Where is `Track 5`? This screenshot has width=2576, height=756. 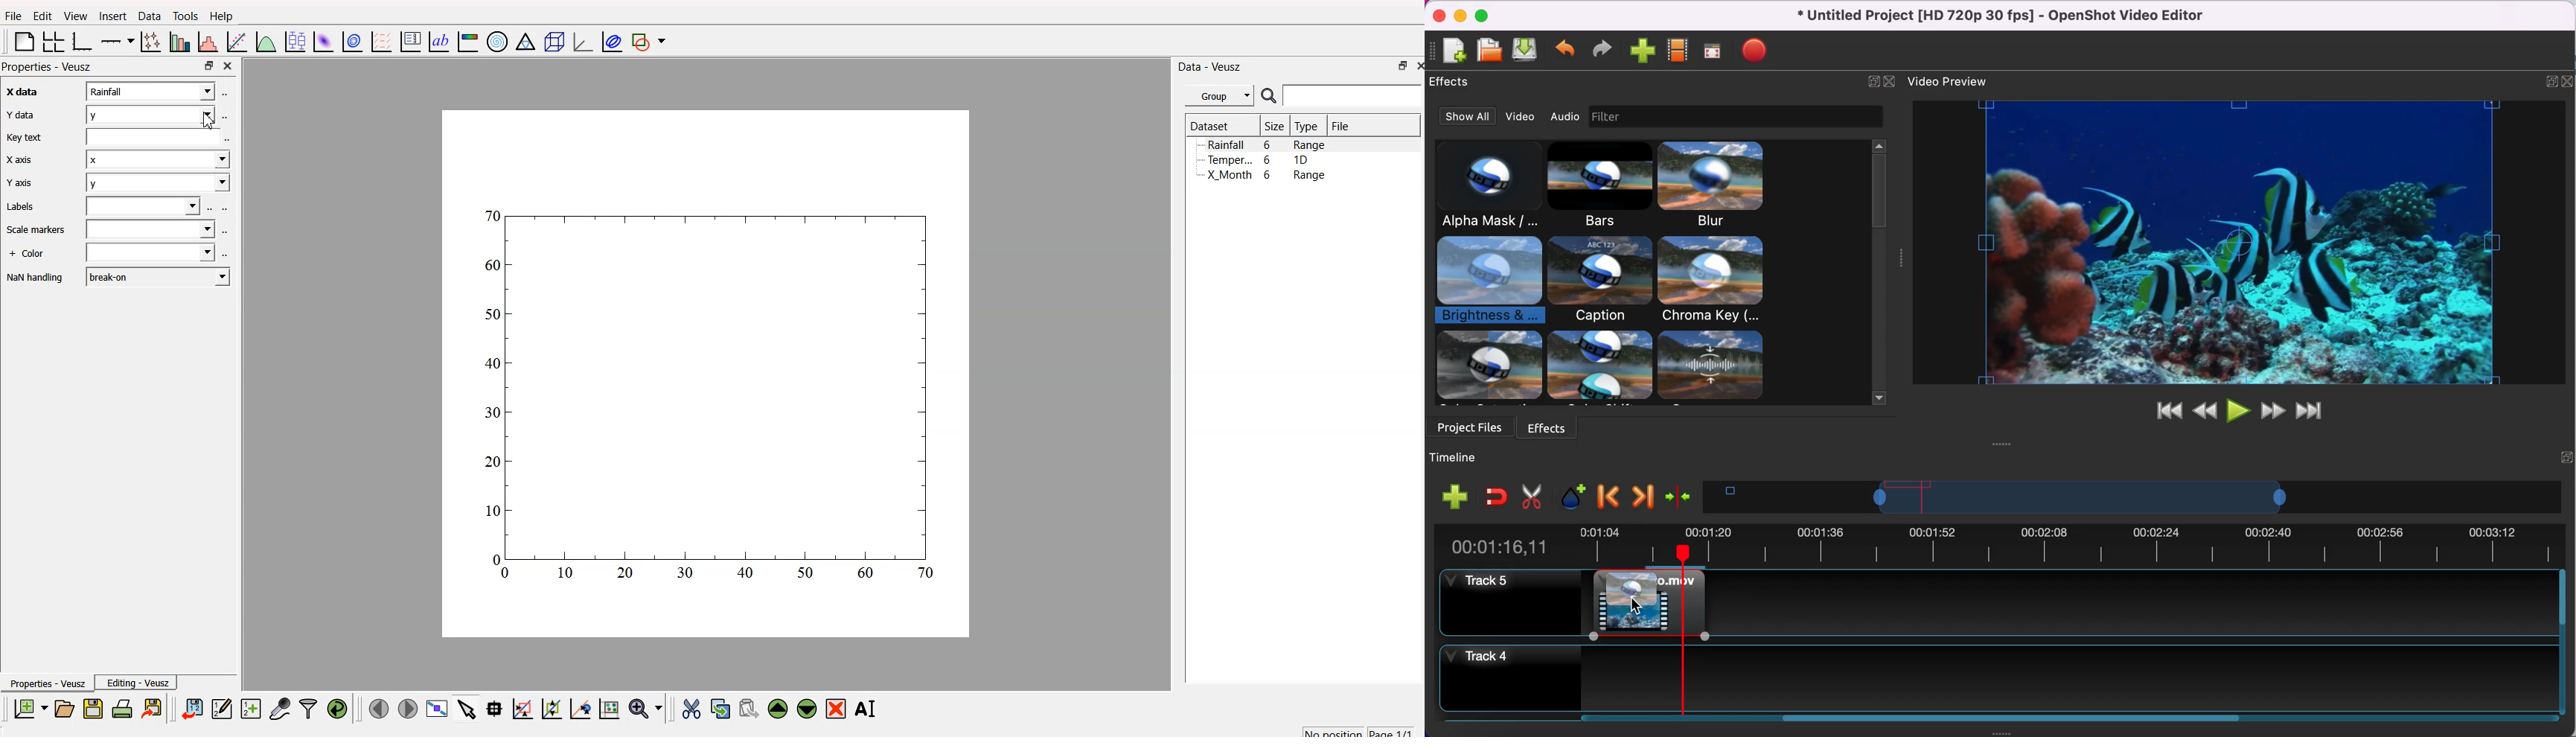
Track 5 is located at coordinates (2132, 602).